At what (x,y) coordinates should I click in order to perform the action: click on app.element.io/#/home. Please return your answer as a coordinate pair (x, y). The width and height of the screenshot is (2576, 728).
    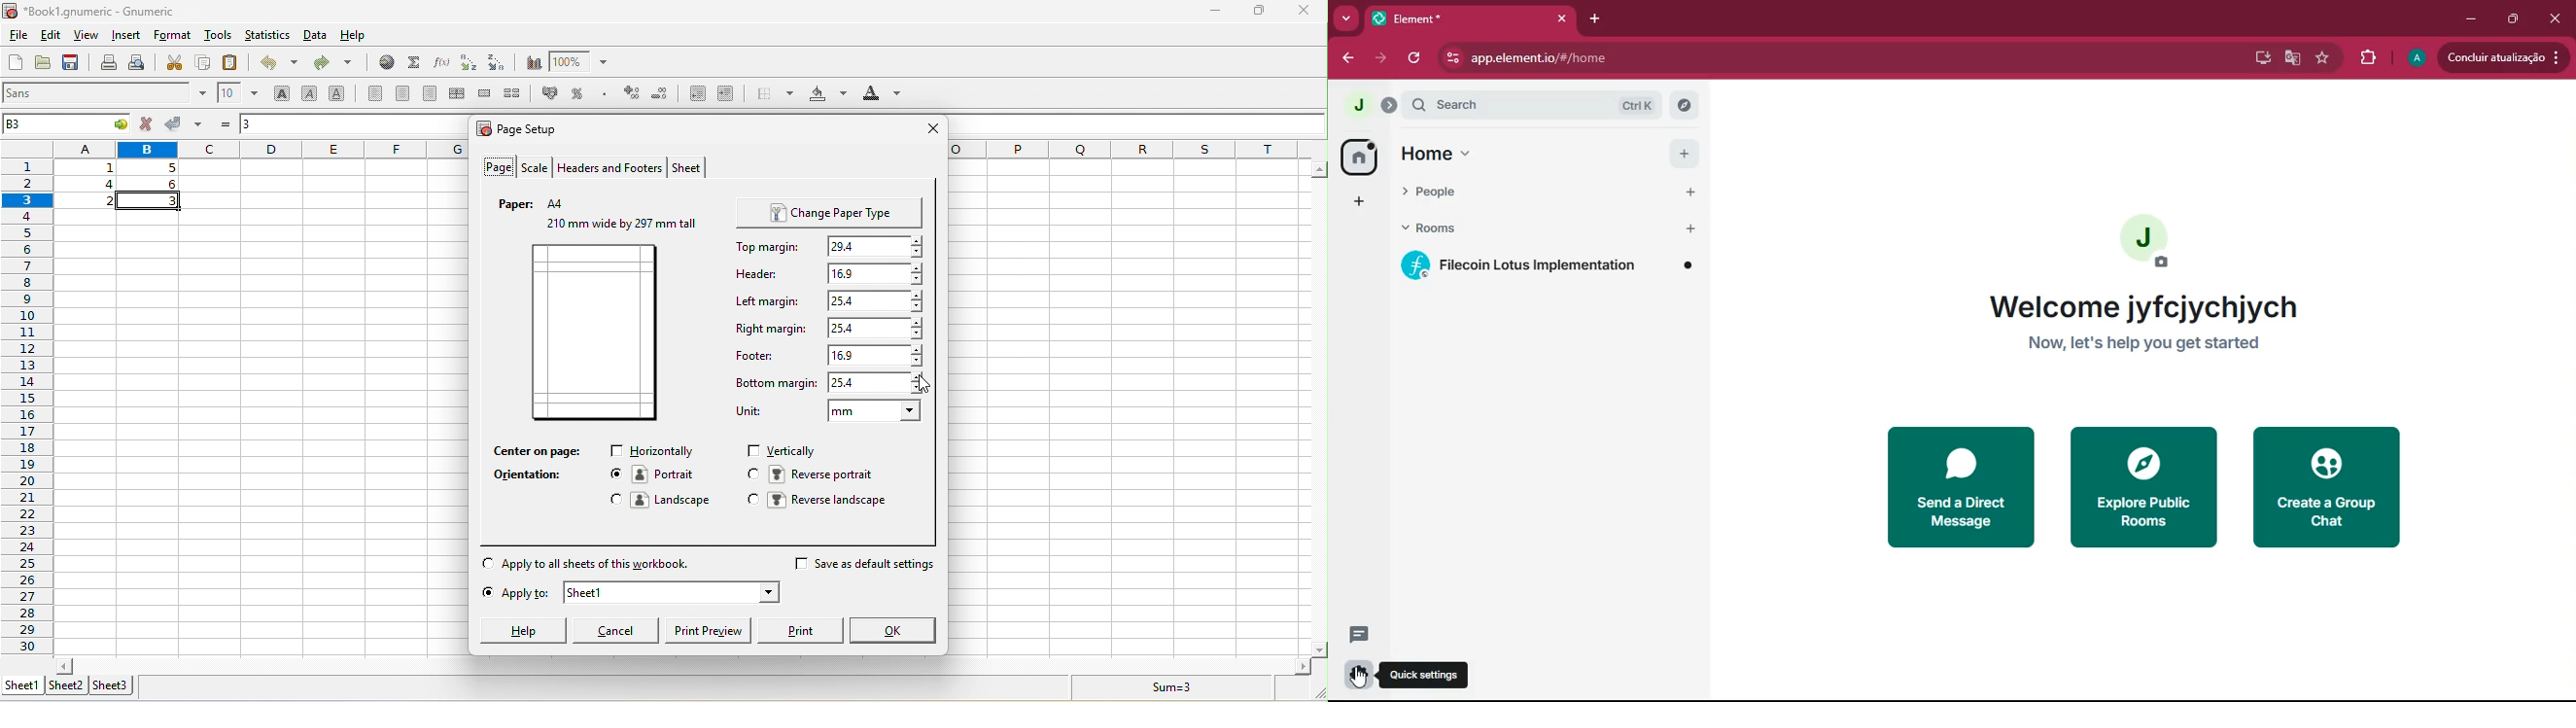
    Looking at the image, I should click on (1618, 59).